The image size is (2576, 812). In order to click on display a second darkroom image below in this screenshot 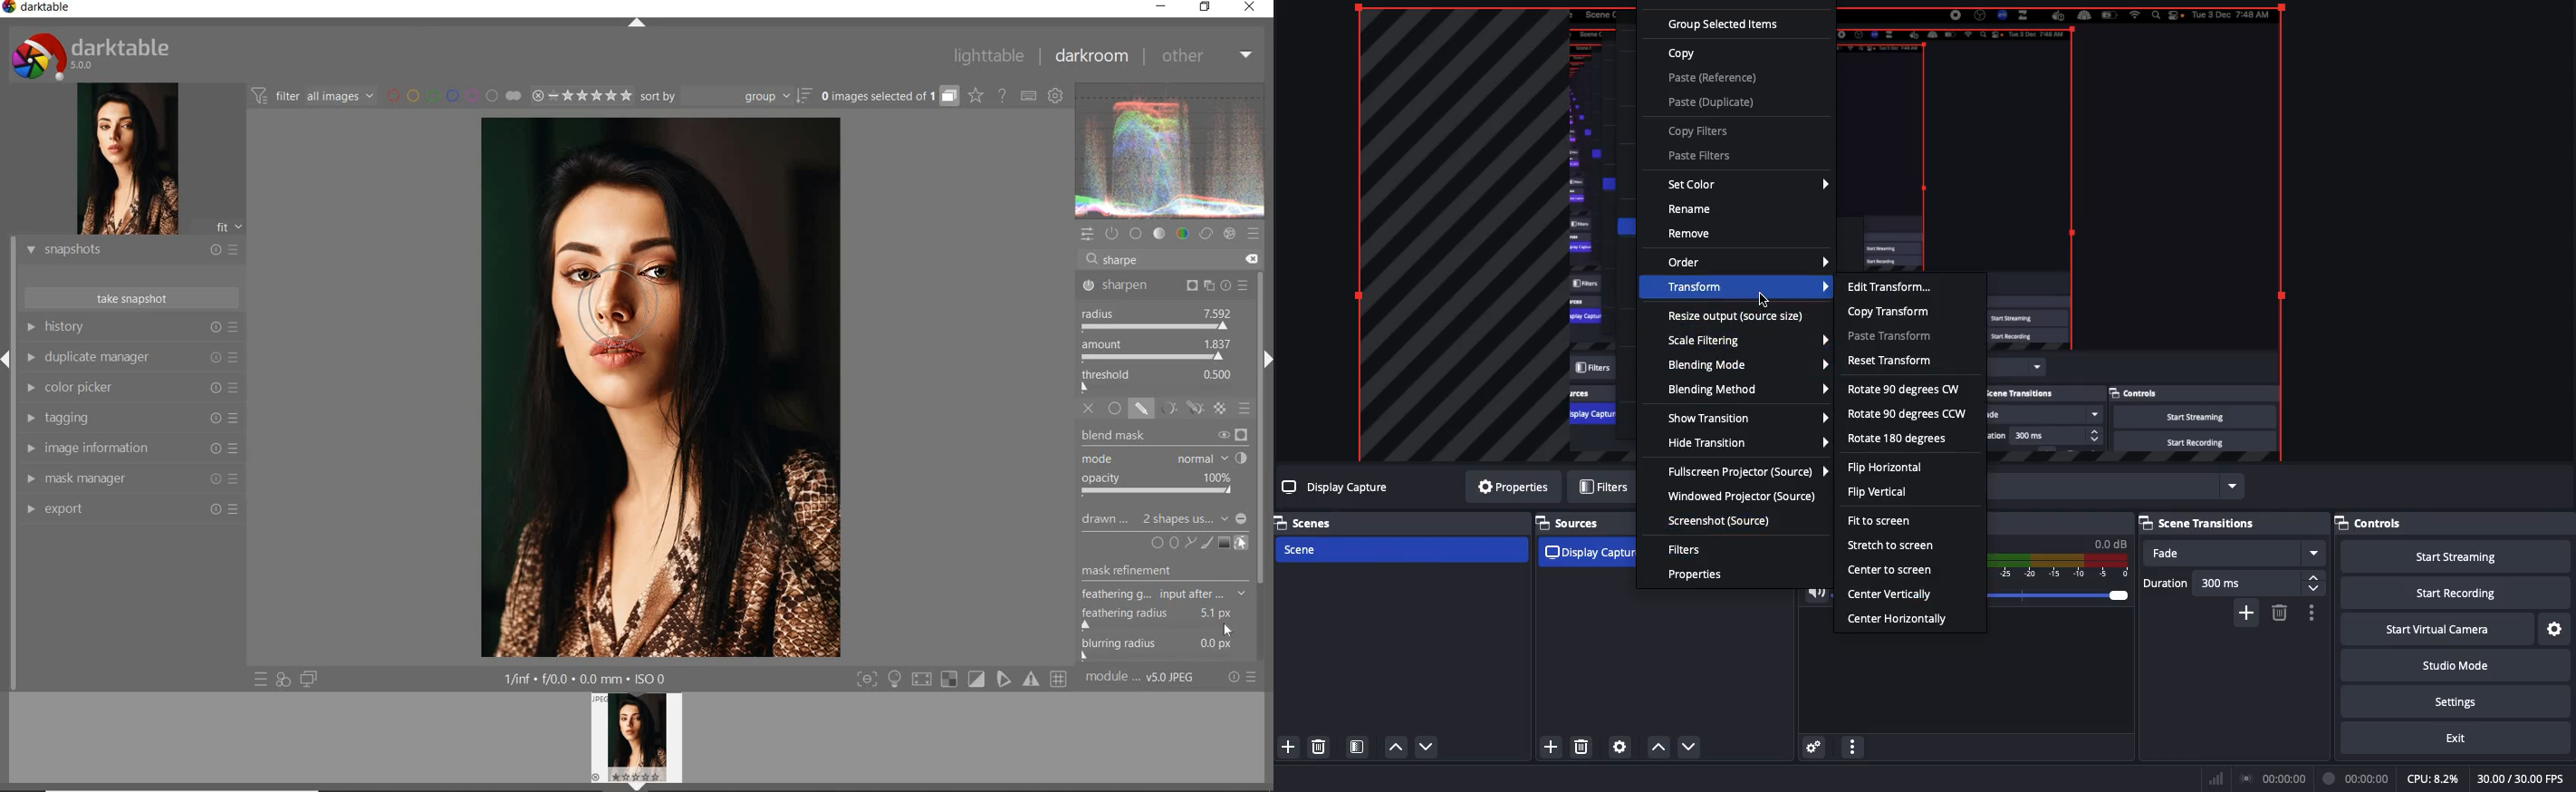, I will do `click(310, 678)`.